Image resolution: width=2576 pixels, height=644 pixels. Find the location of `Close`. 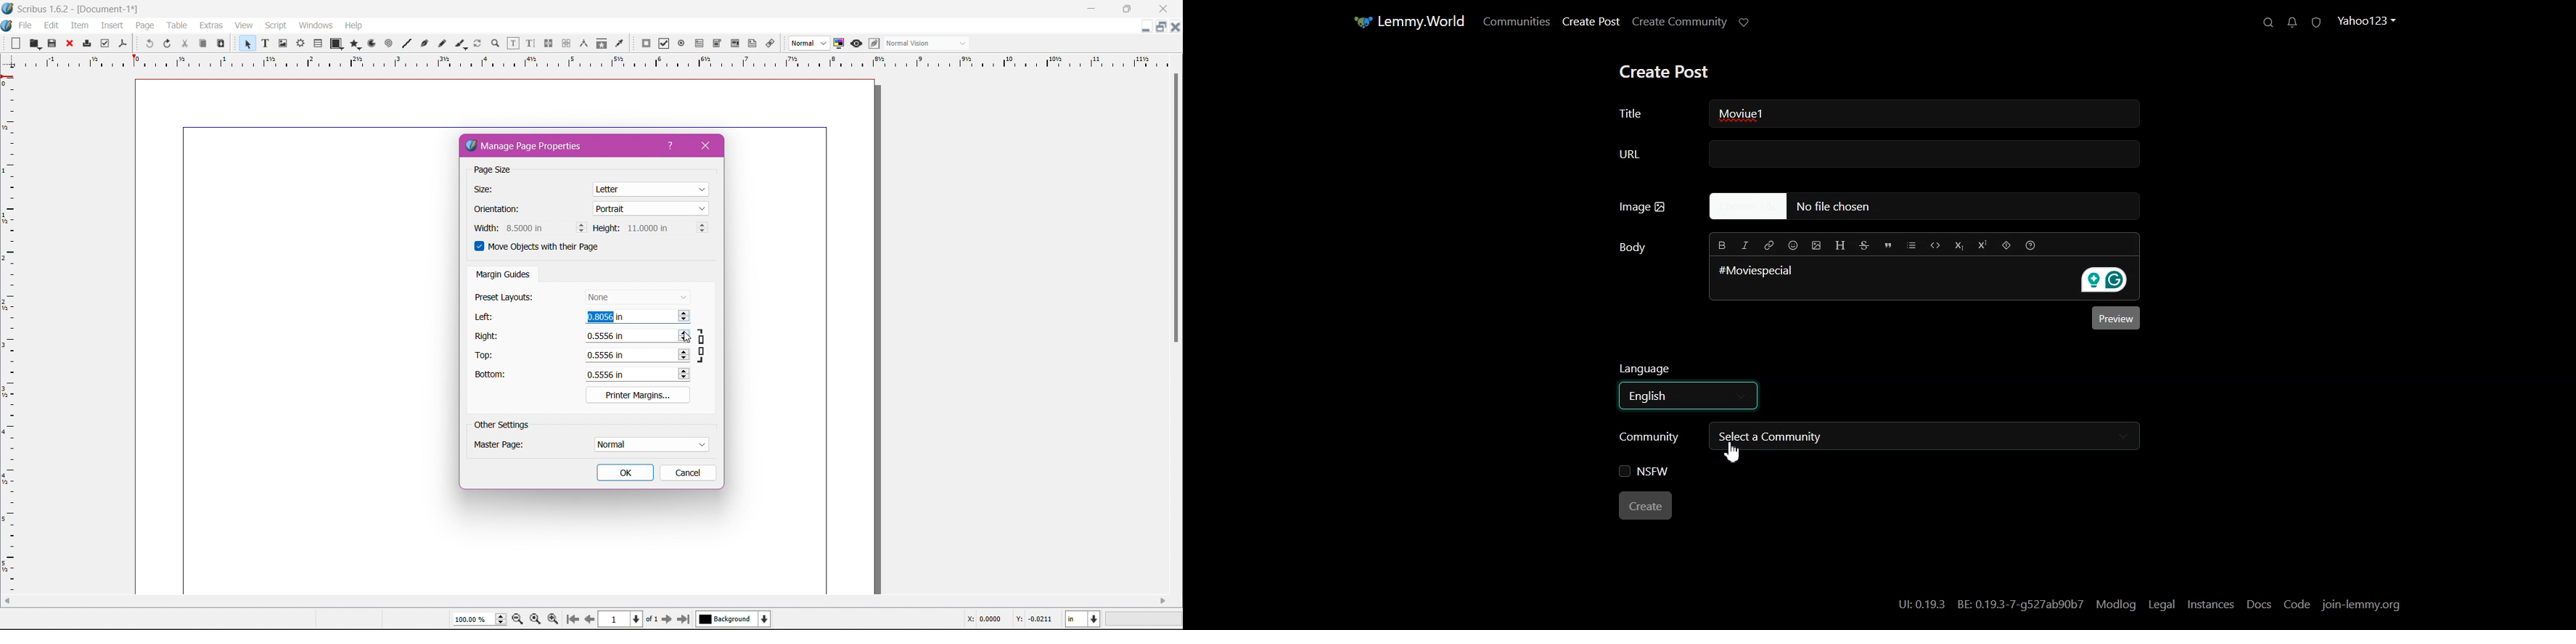

Close is located at coordinates (68, 44).